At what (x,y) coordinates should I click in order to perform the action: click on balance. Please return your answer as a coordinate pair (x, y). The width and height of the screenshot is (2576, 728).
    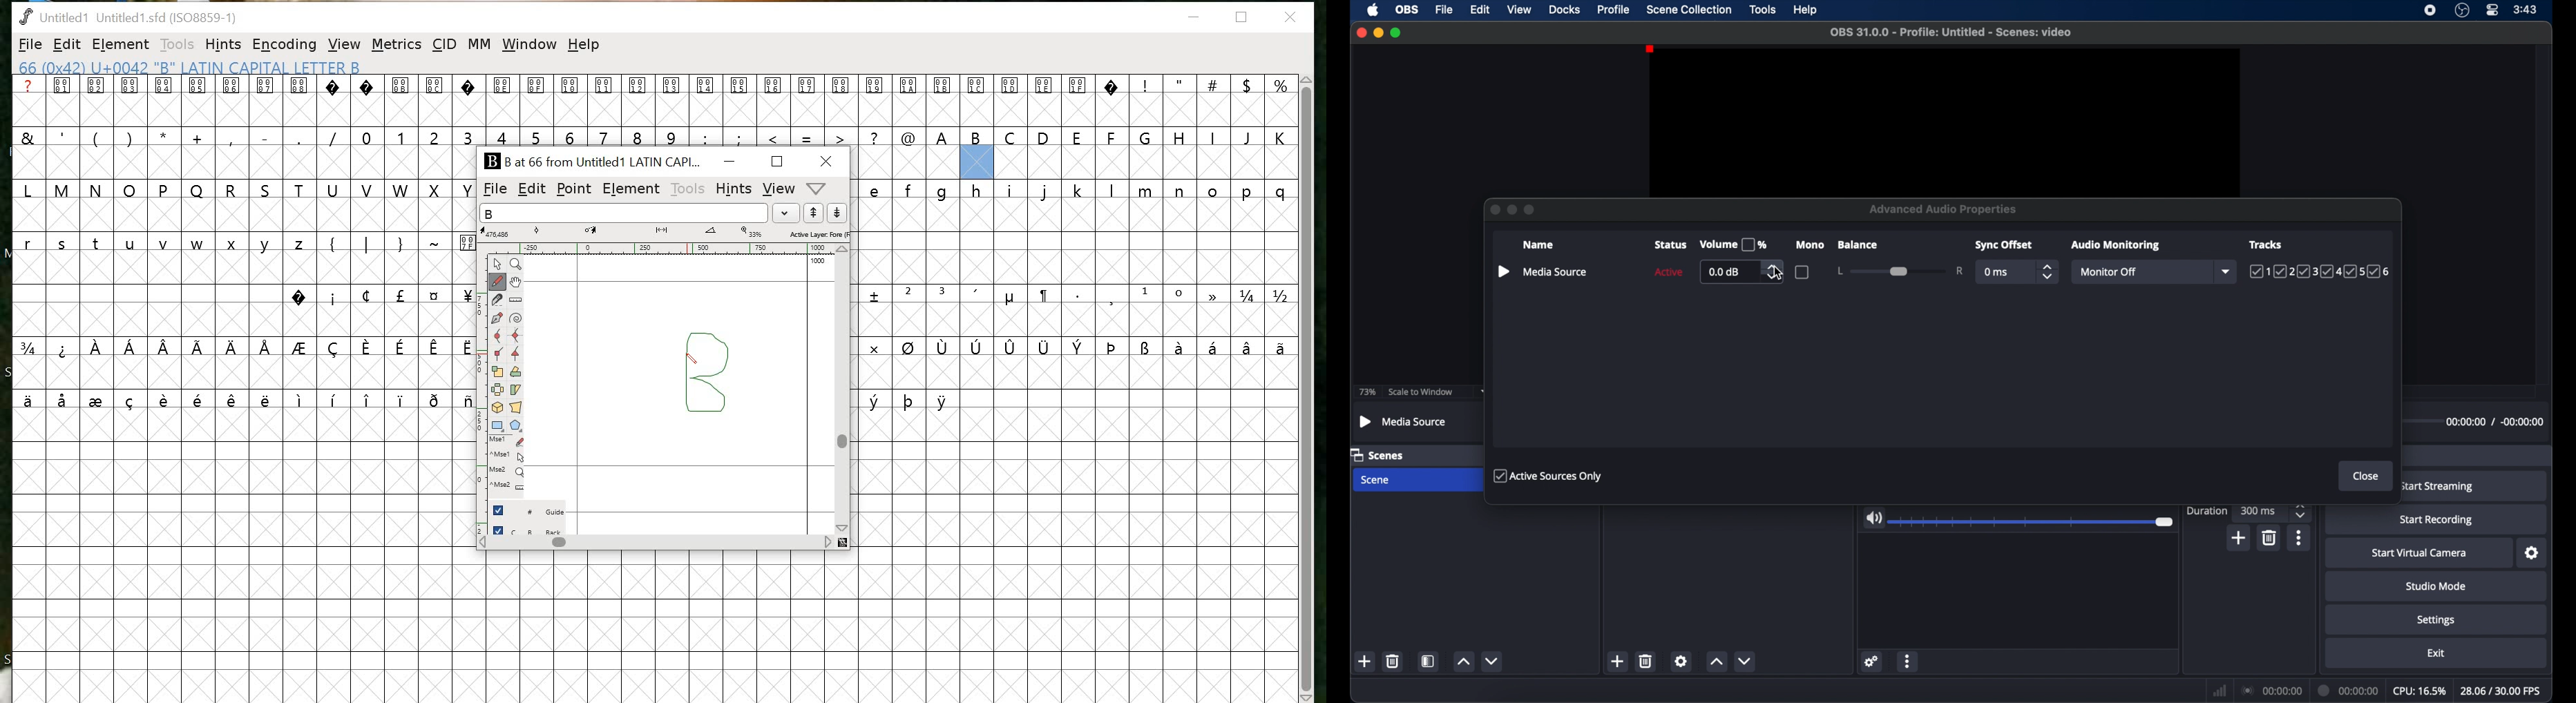
    Looking at the image, I should click on (1858, 245).